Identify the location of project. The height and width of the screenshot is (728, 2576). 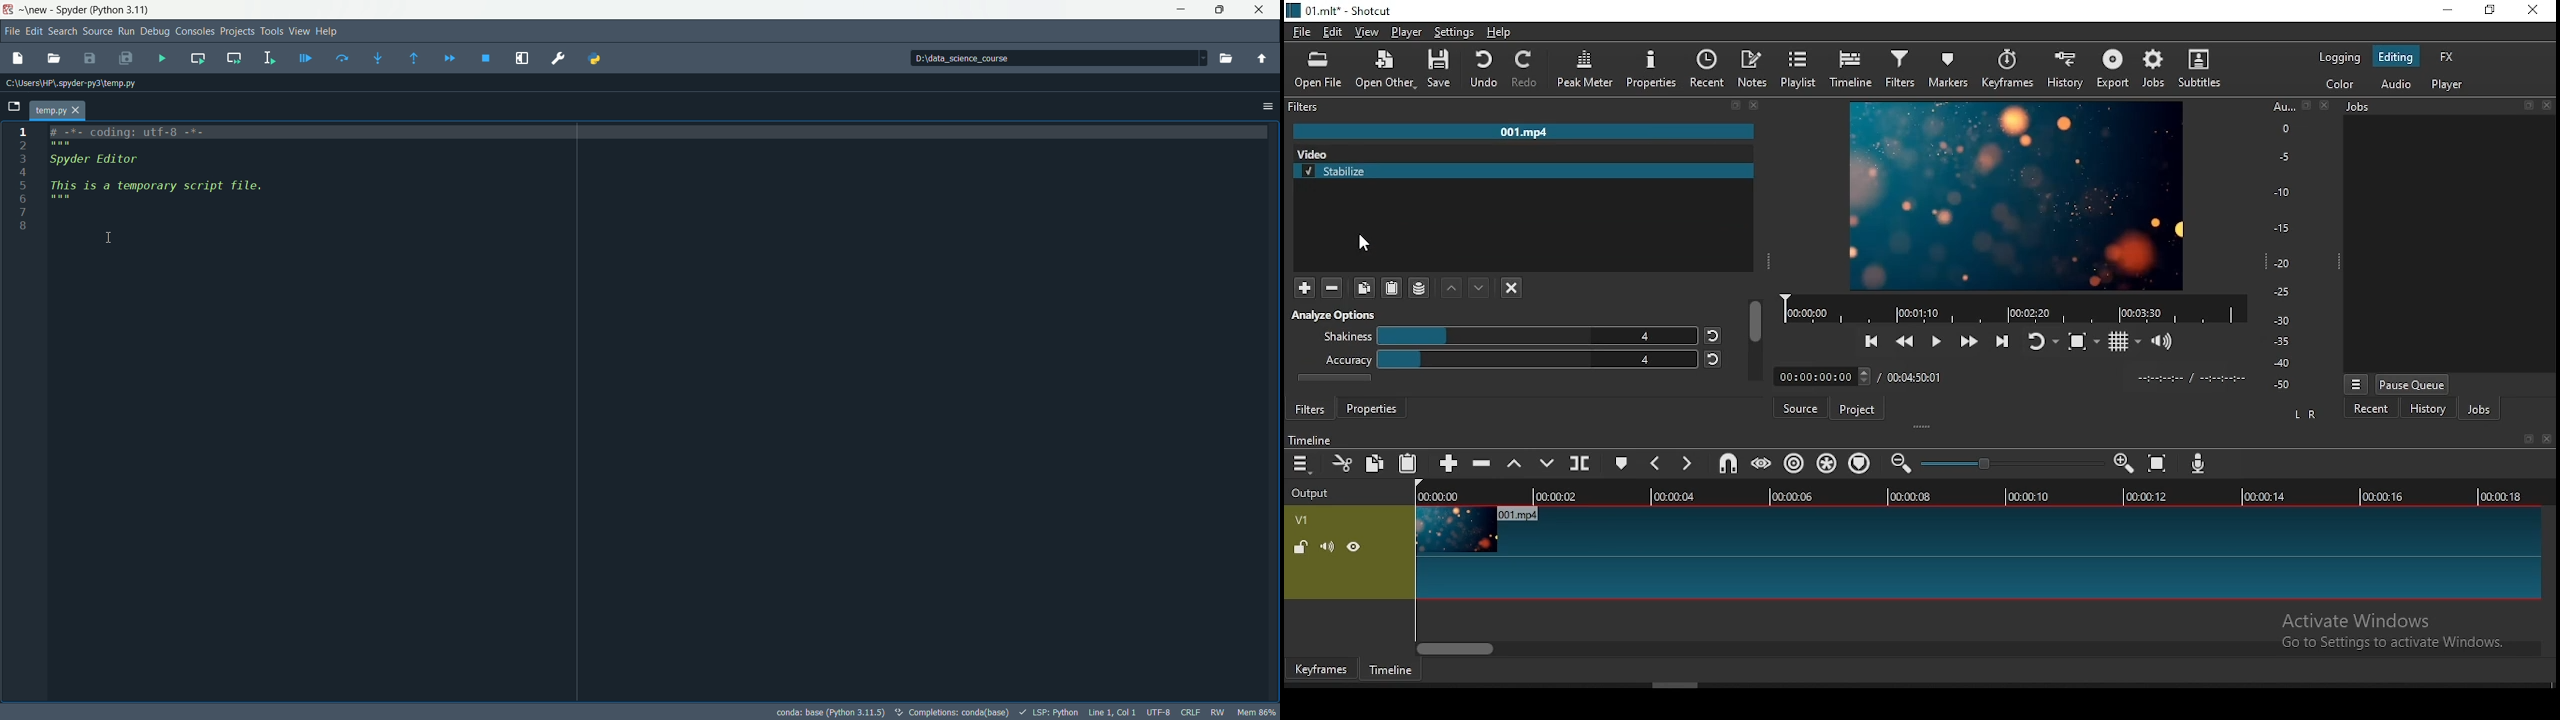
(1859, 407).